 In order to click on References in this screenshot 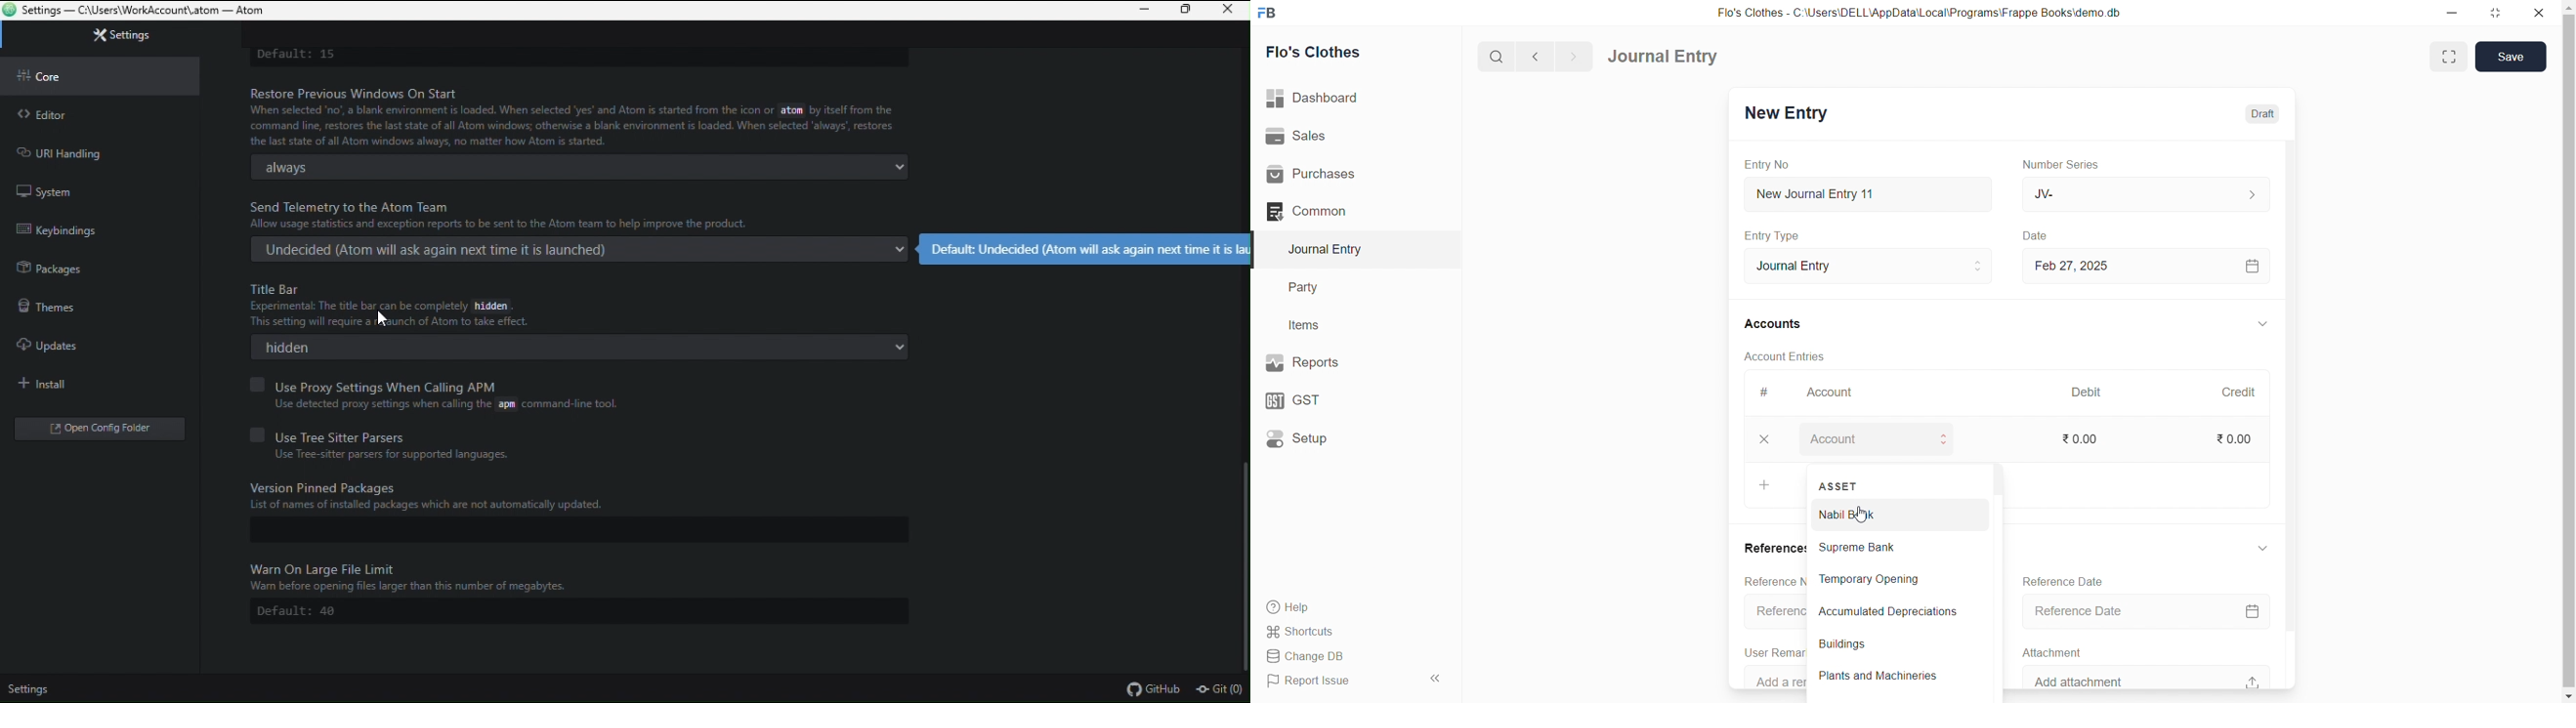, I will do `click(1776, 546)`.